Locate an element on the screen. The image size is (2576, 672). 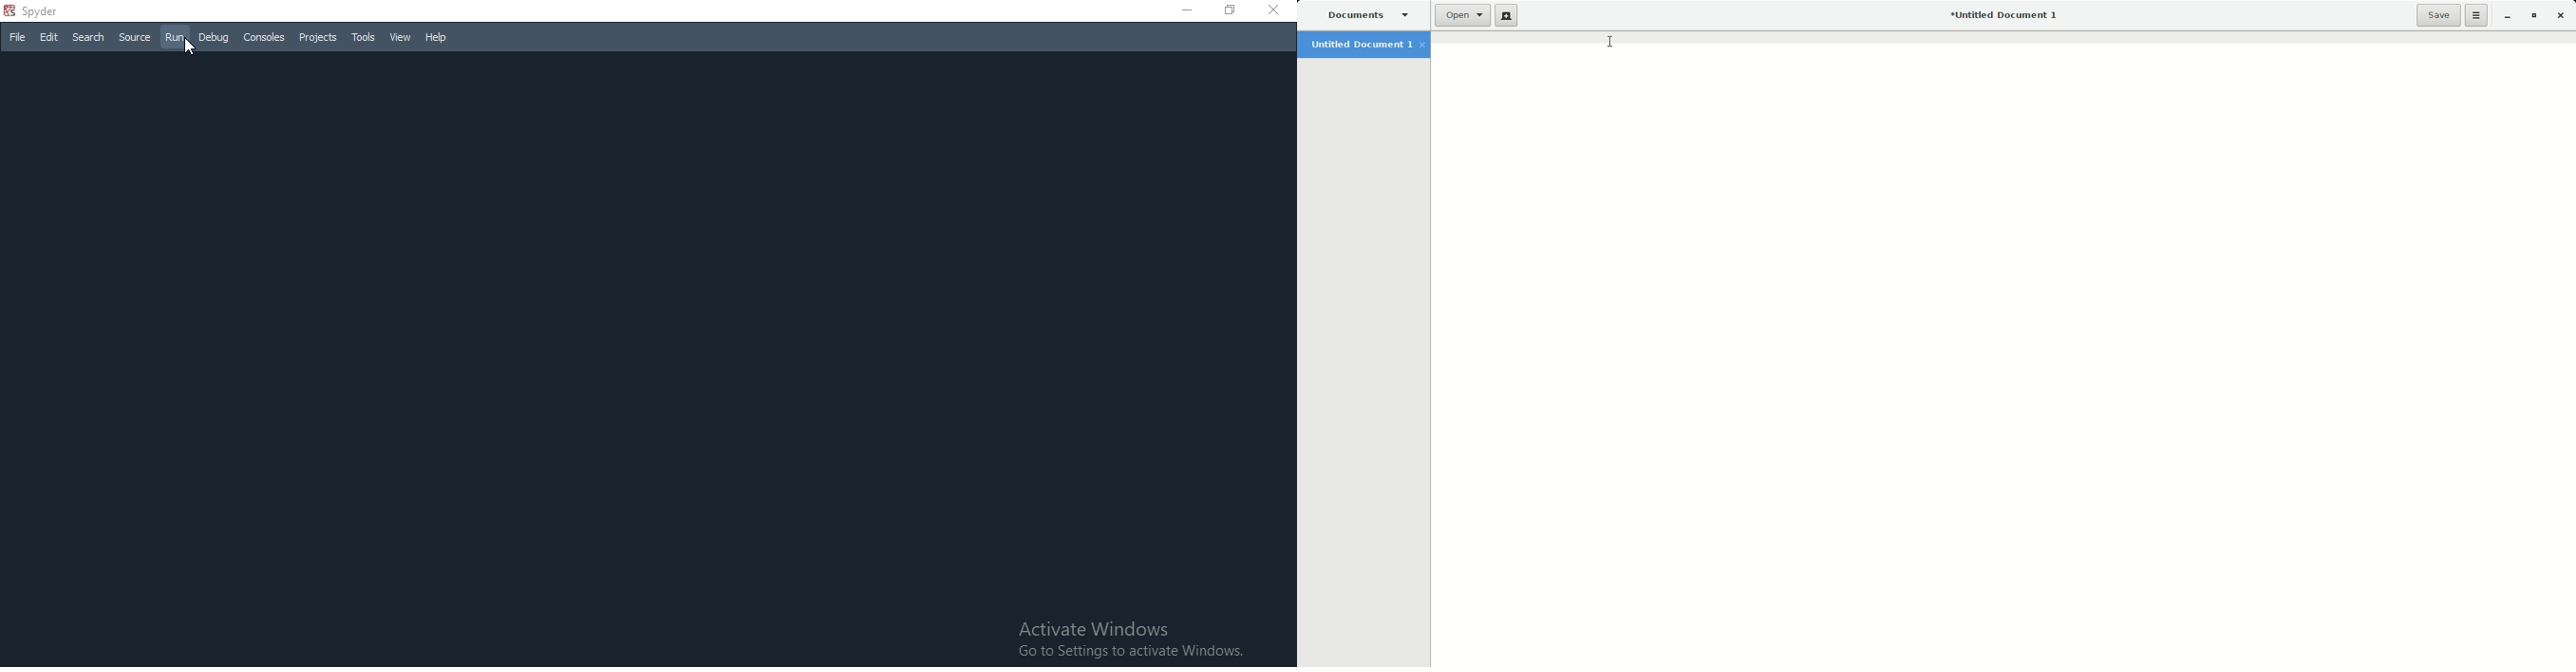
New is located at coordinates (1507, 15).